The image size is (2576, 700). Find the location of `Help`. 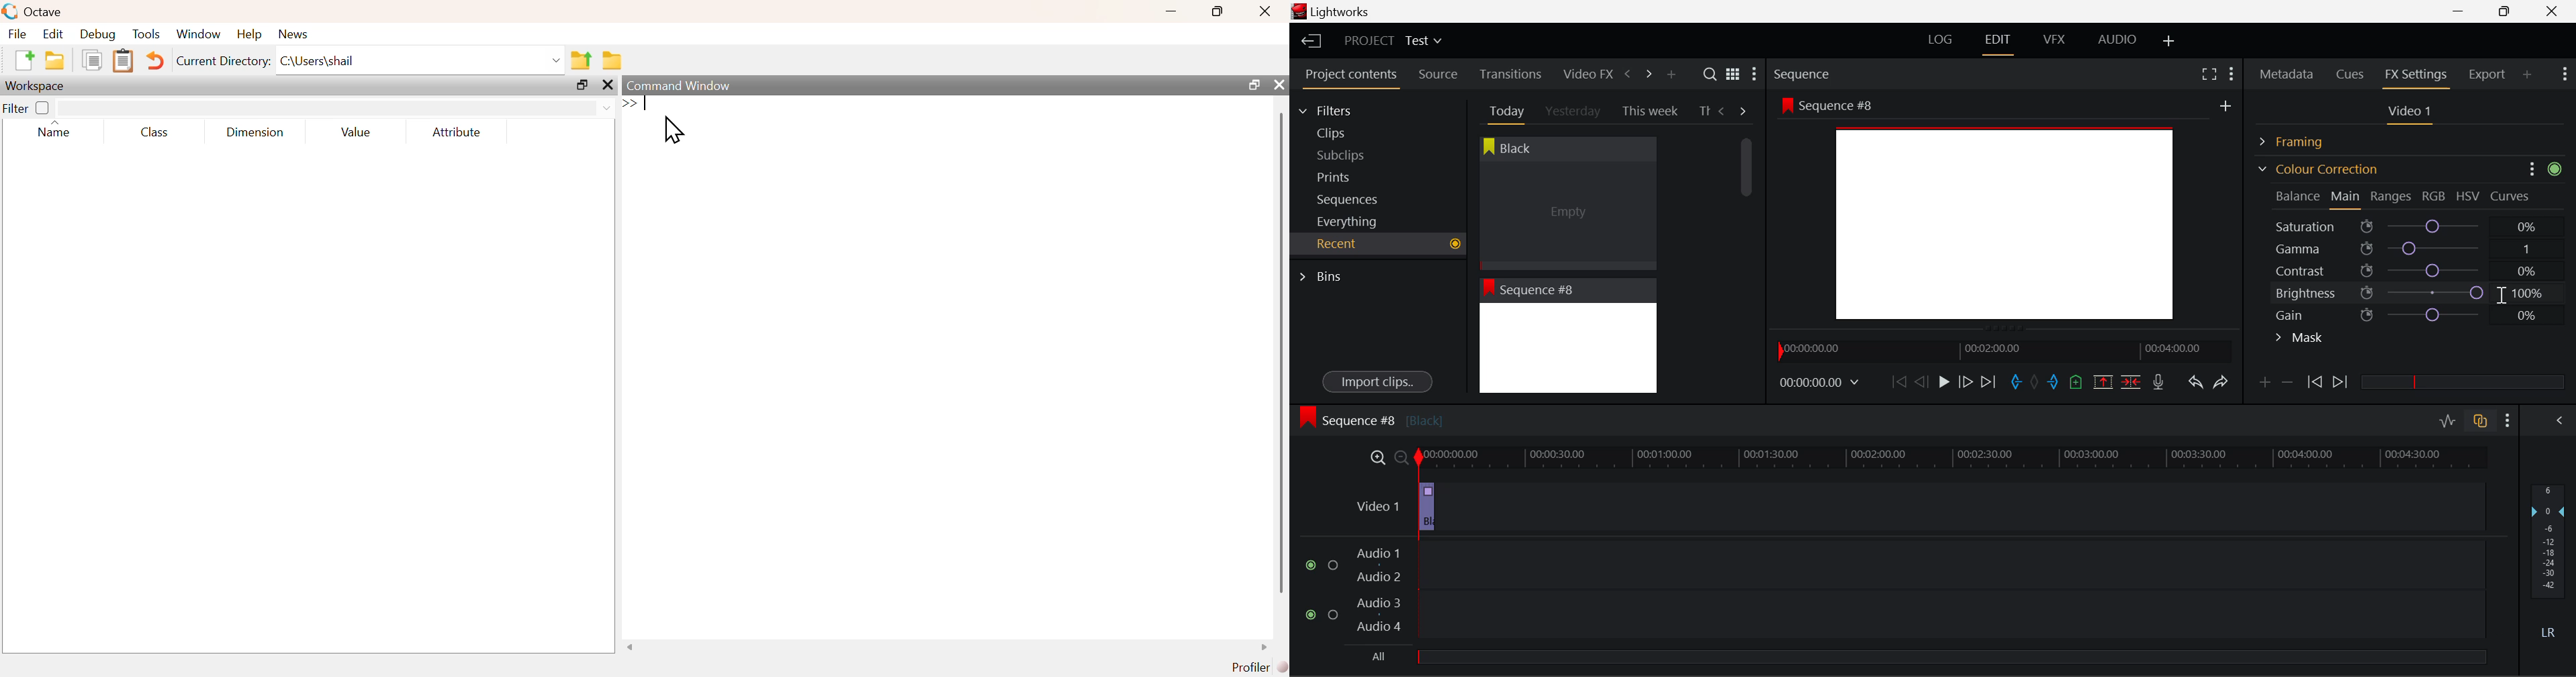

Help is located at coordinates (249, 34).